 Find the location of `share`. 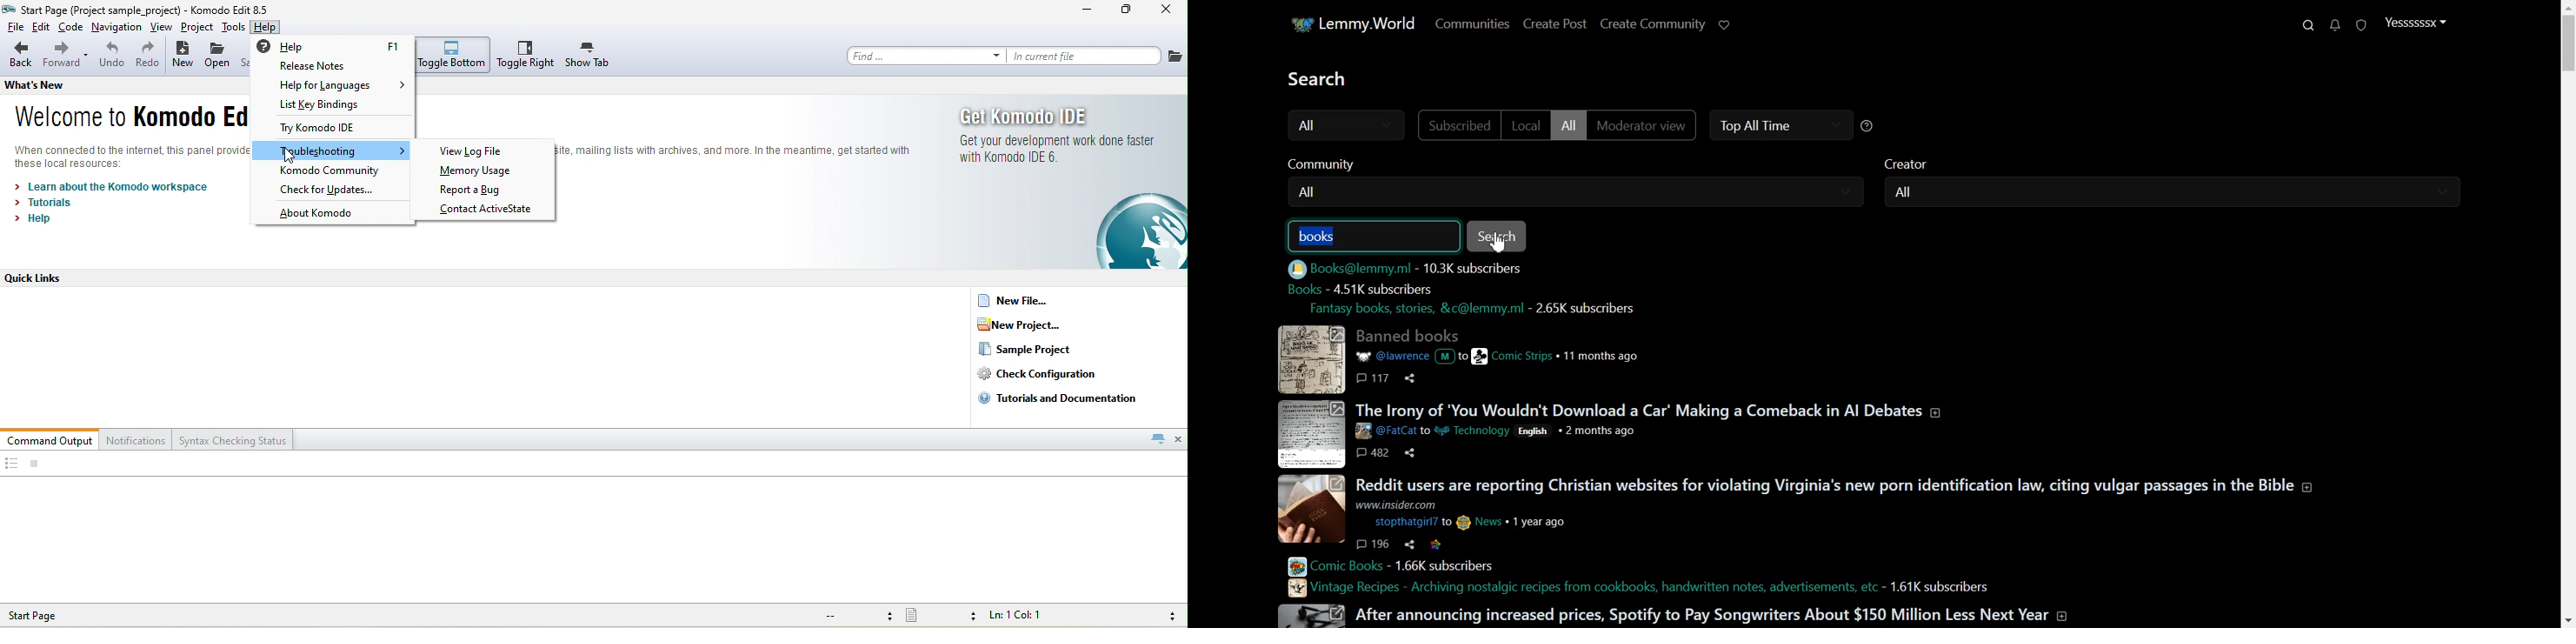

share is located at coordinates (1410, 543).